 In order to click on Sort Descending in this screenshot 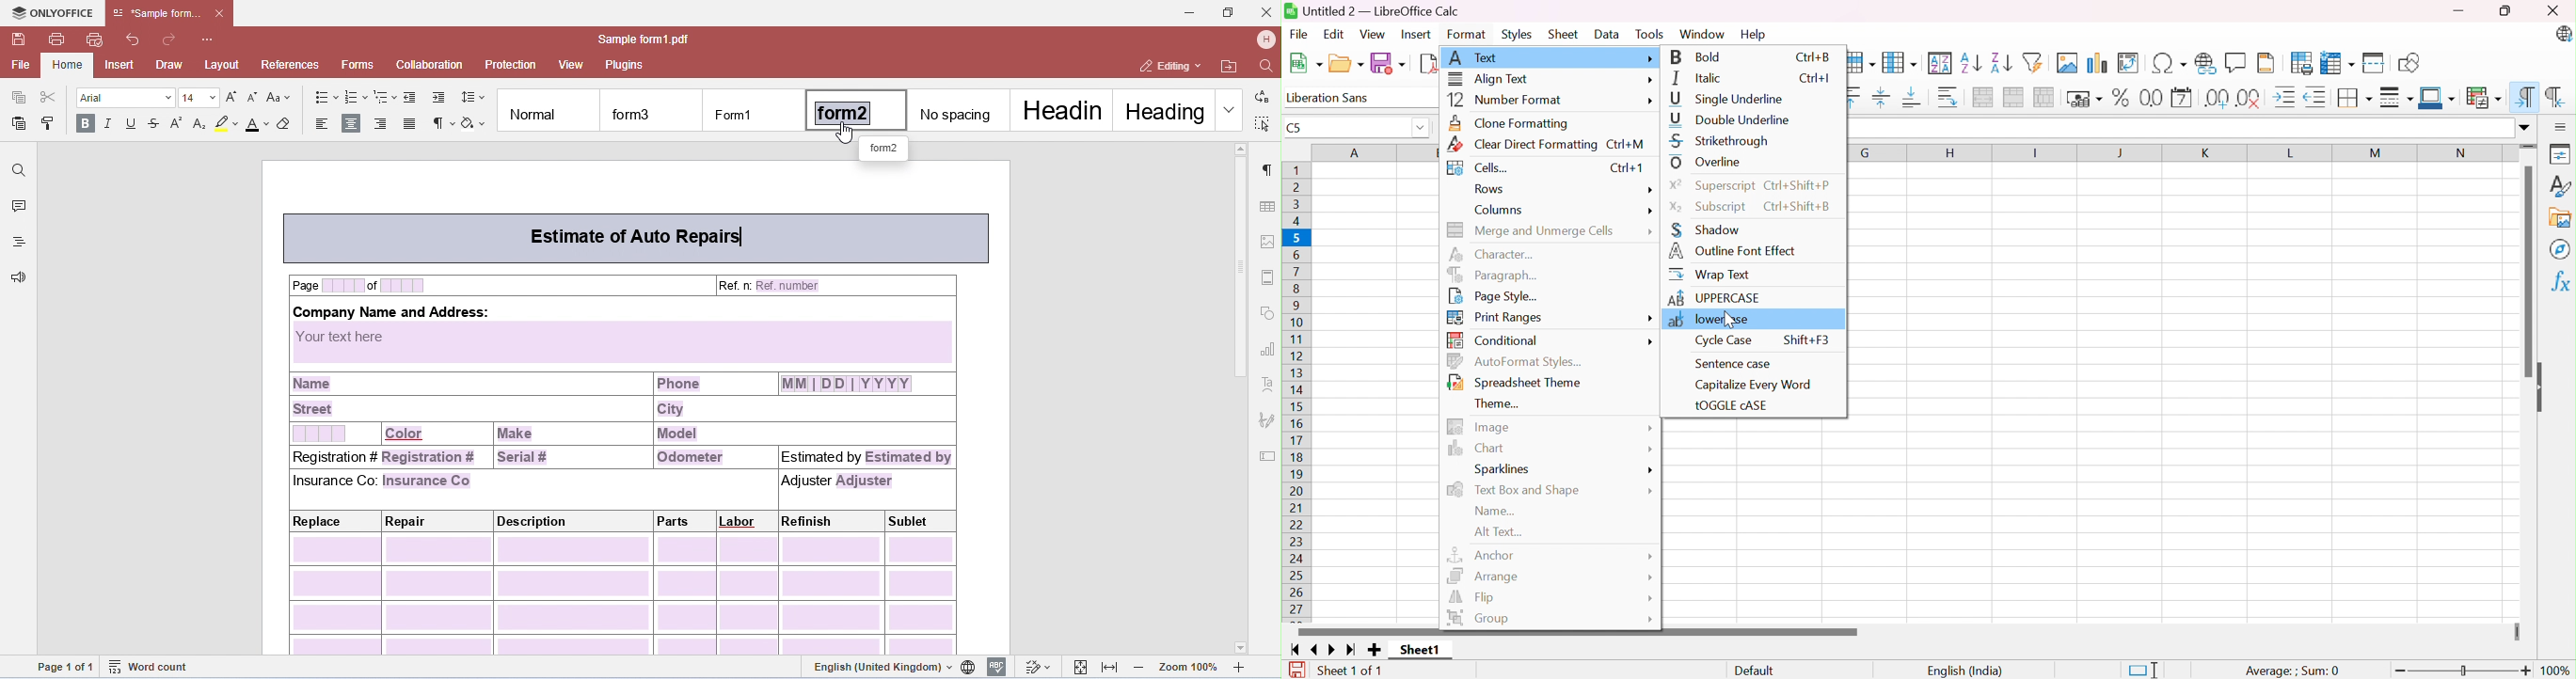, I will do `click(2003, 61)`.